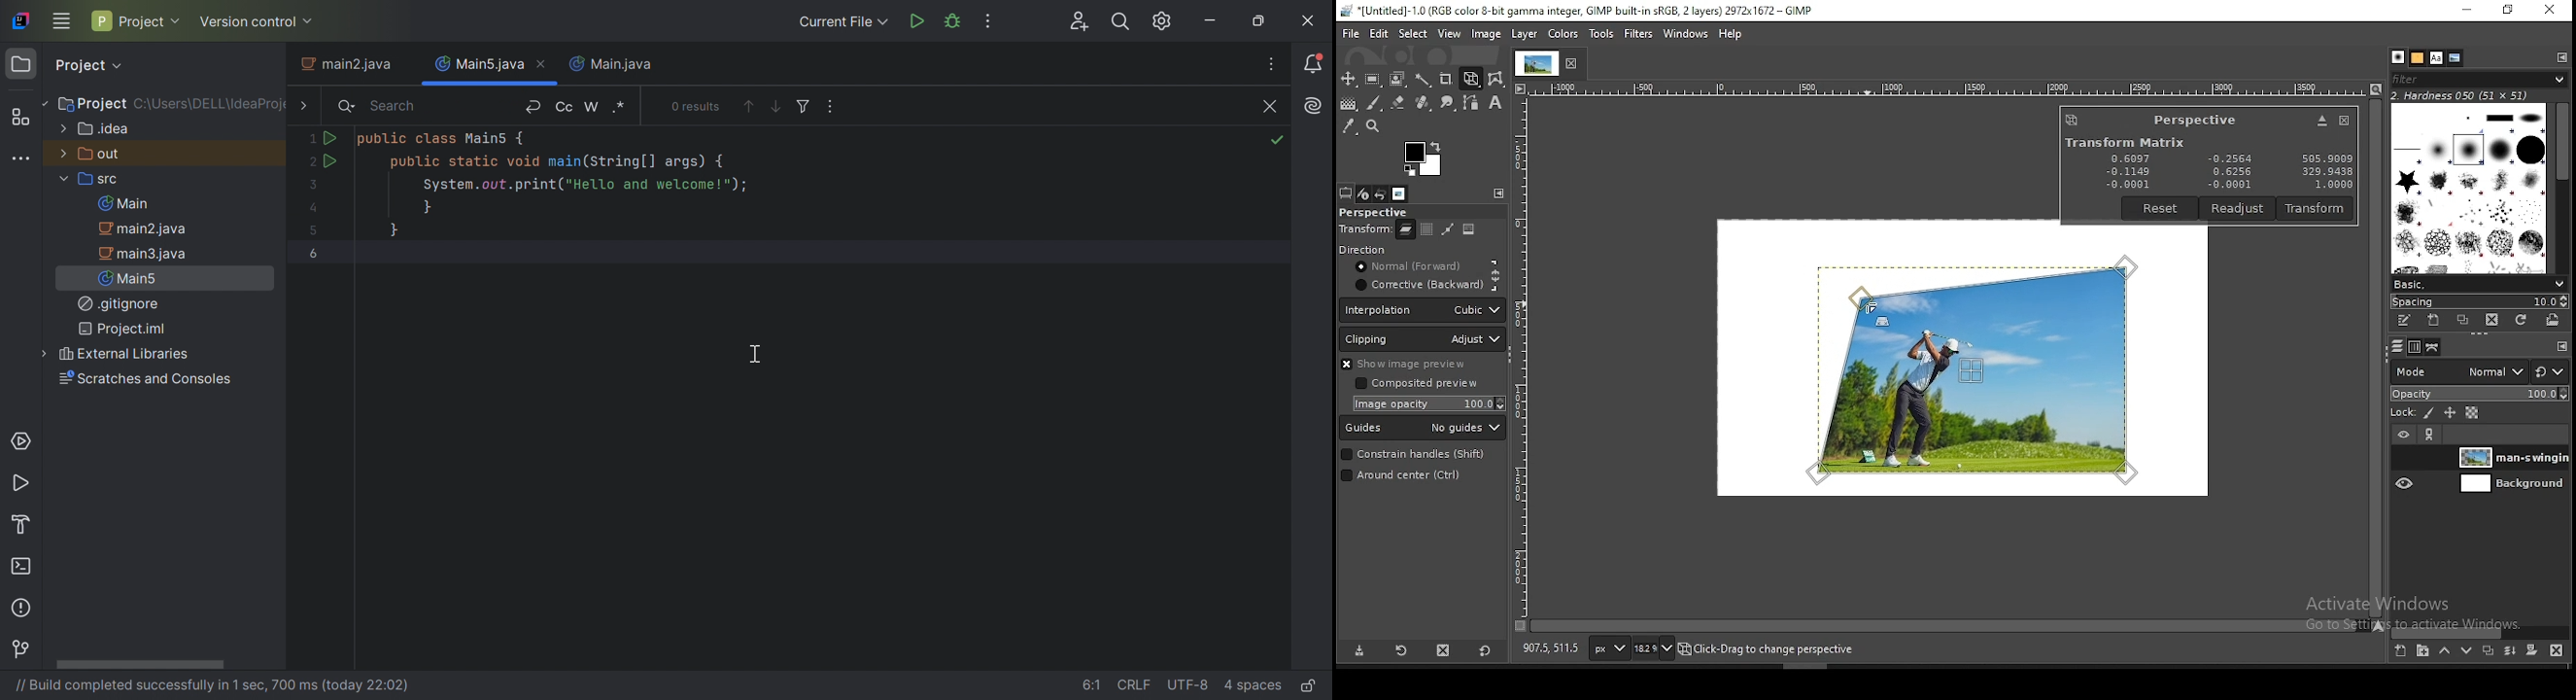 The image size is (2576, 700). Describe the element at coordinates (1350, 34) in the screenshot. I see `file` at that location.